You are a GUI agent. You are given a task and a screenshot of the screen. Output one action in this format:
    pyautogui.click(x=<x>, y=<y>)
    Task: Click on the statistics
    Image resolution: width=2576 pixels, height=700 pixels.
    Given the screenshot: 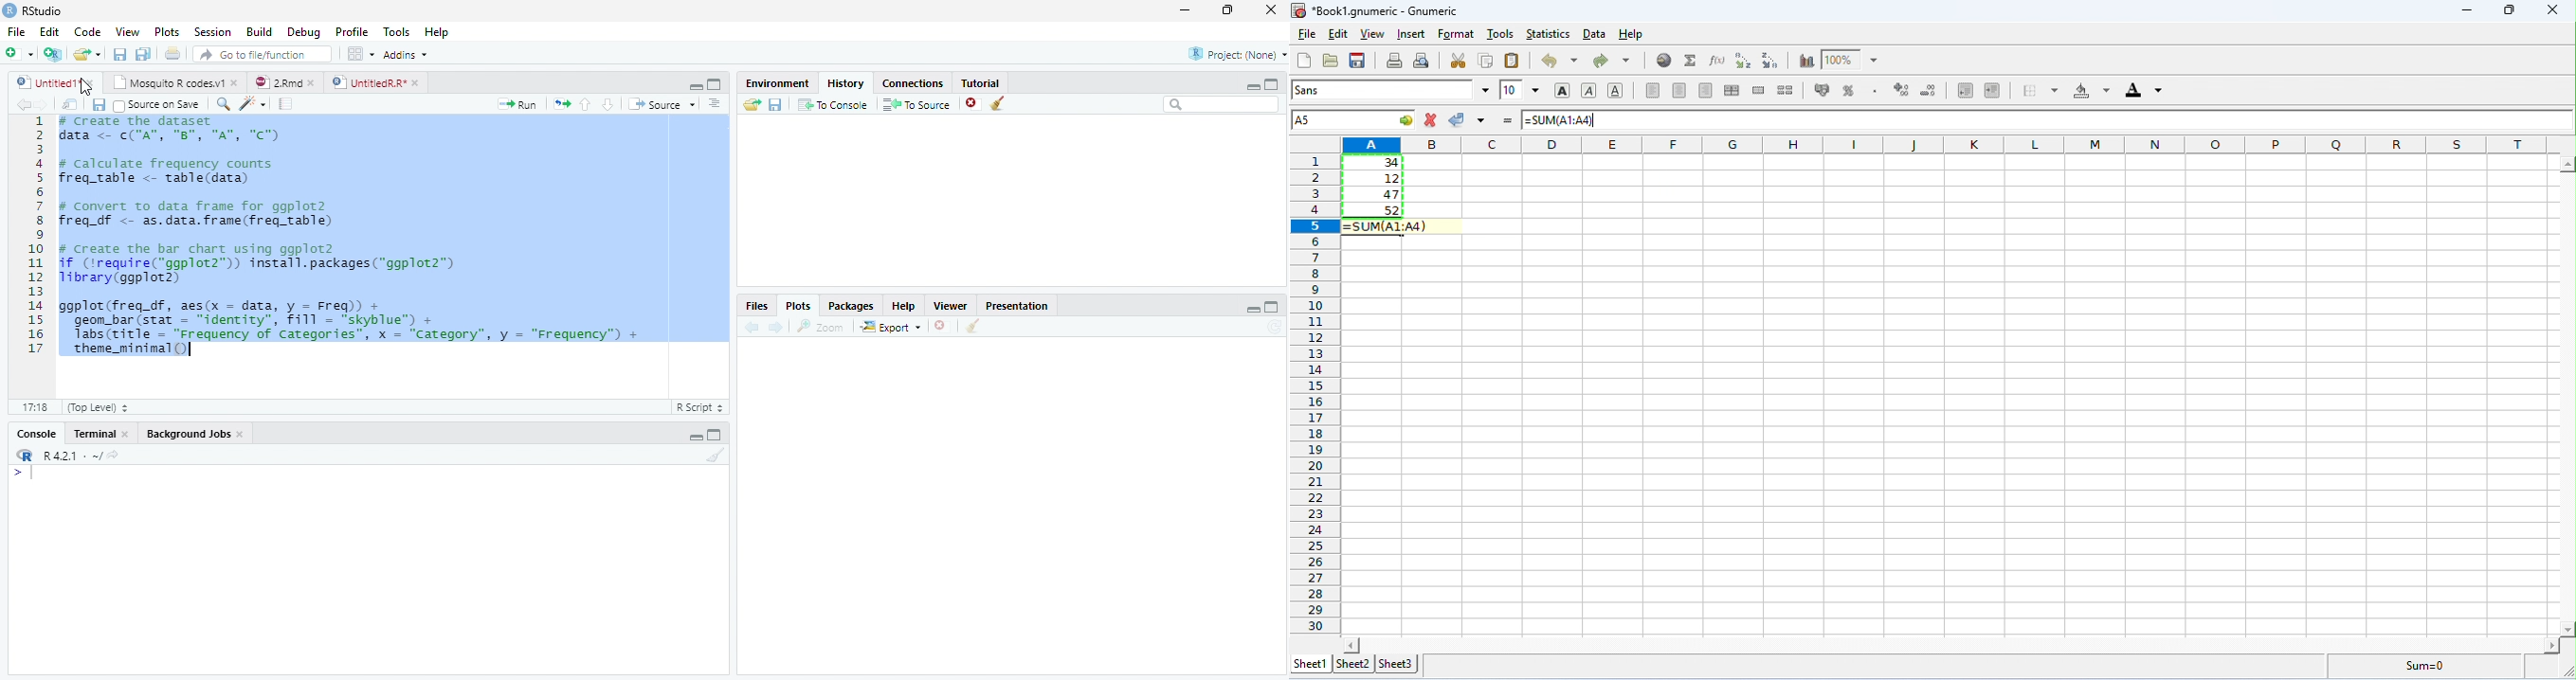 What is the action you would take?
    pyautogui.click(x=1547, y=34)
    